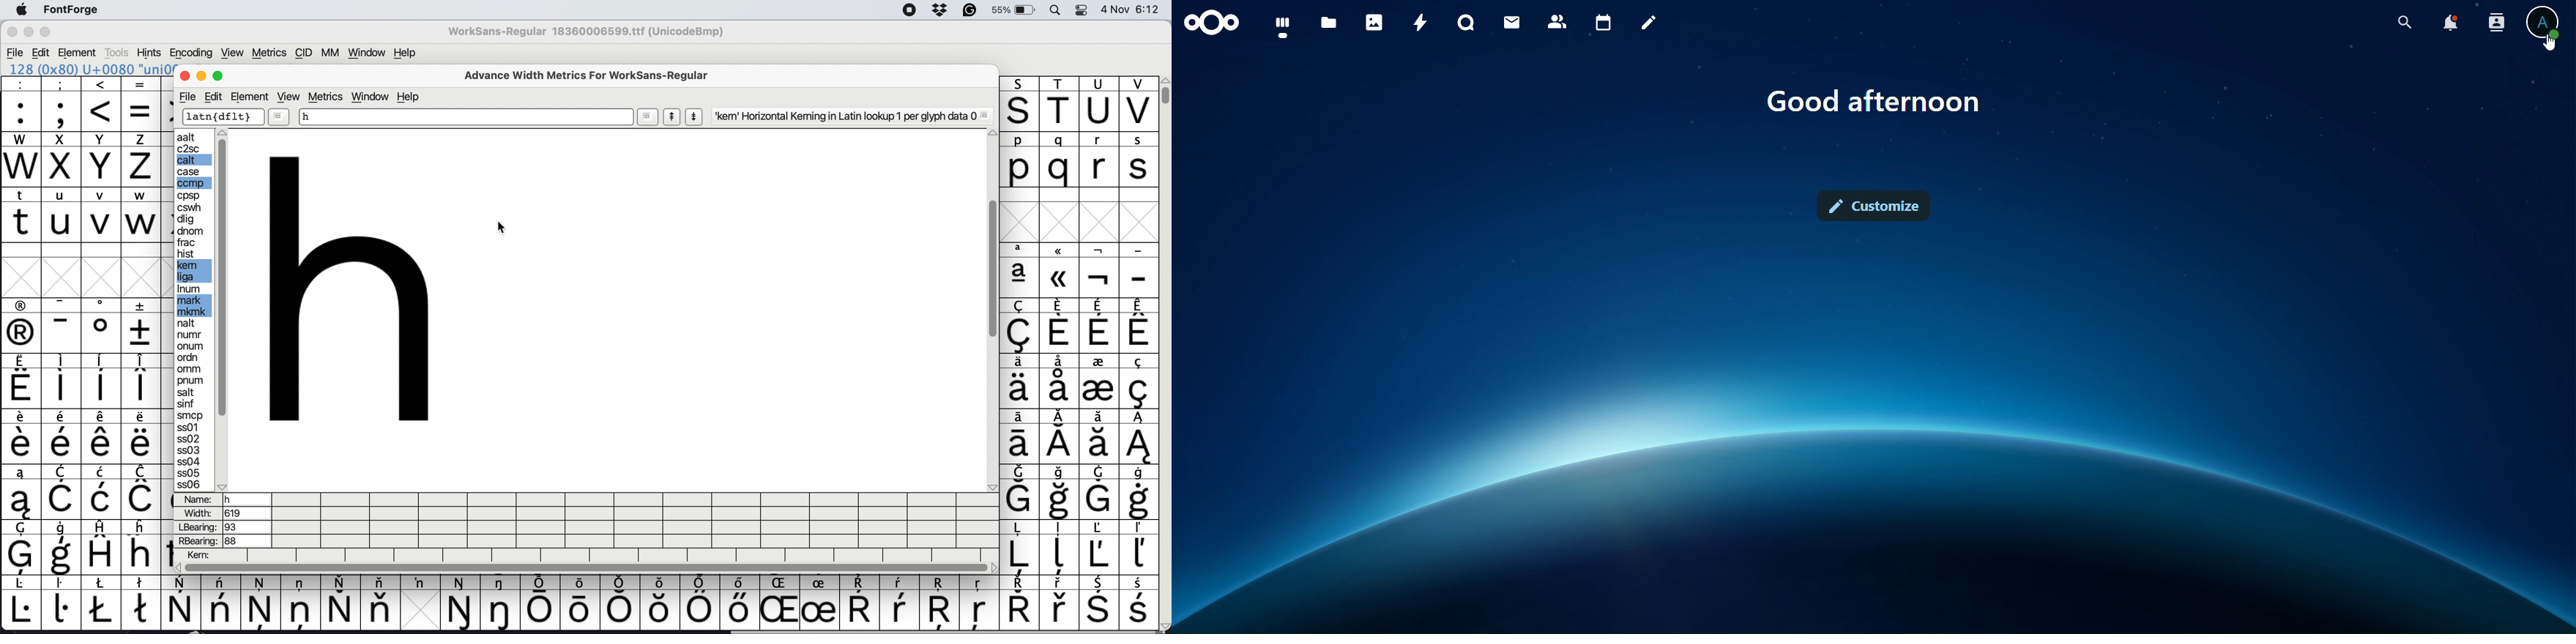  Describe the element at coordinates (1080, 444) in the screenshot. I see `special characters` at that location.